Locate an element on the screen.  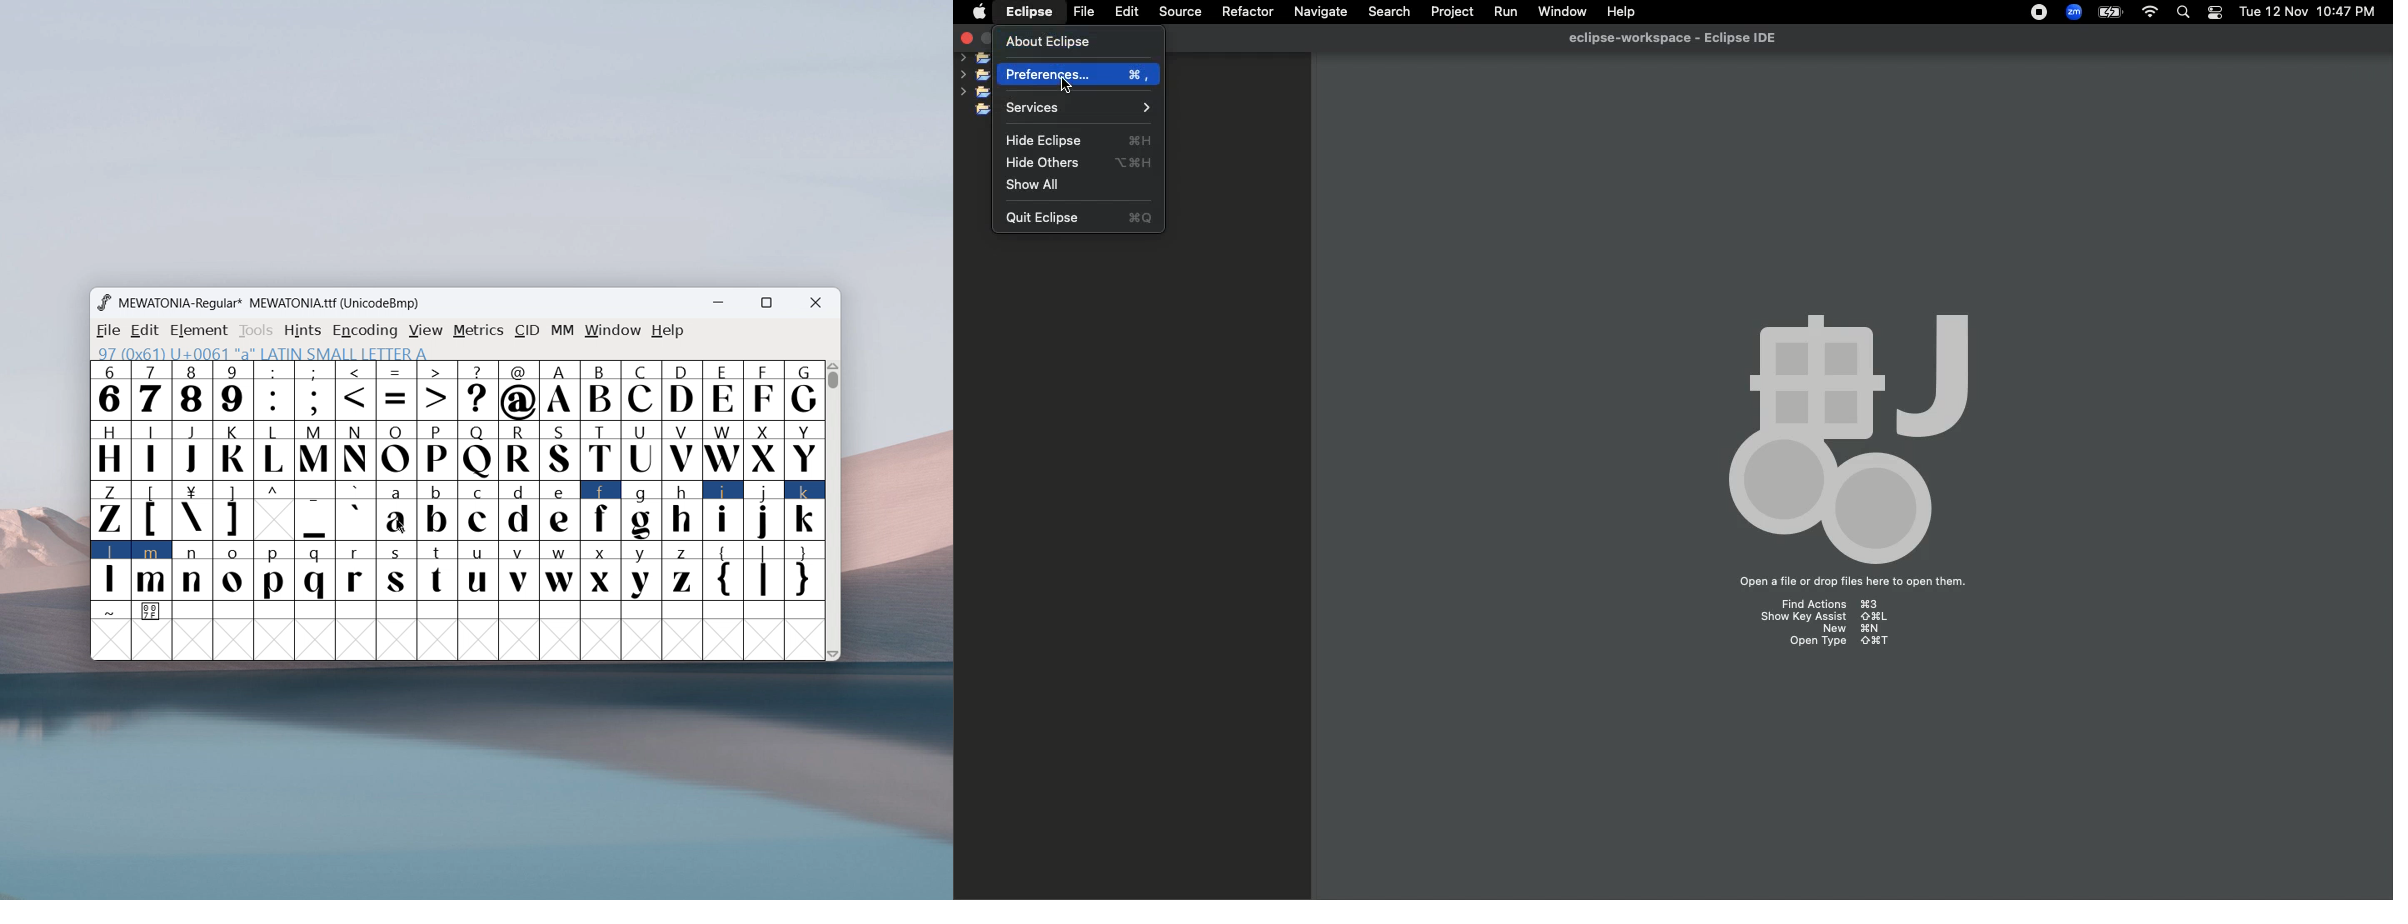
logo is located at coordinates (103, 302).